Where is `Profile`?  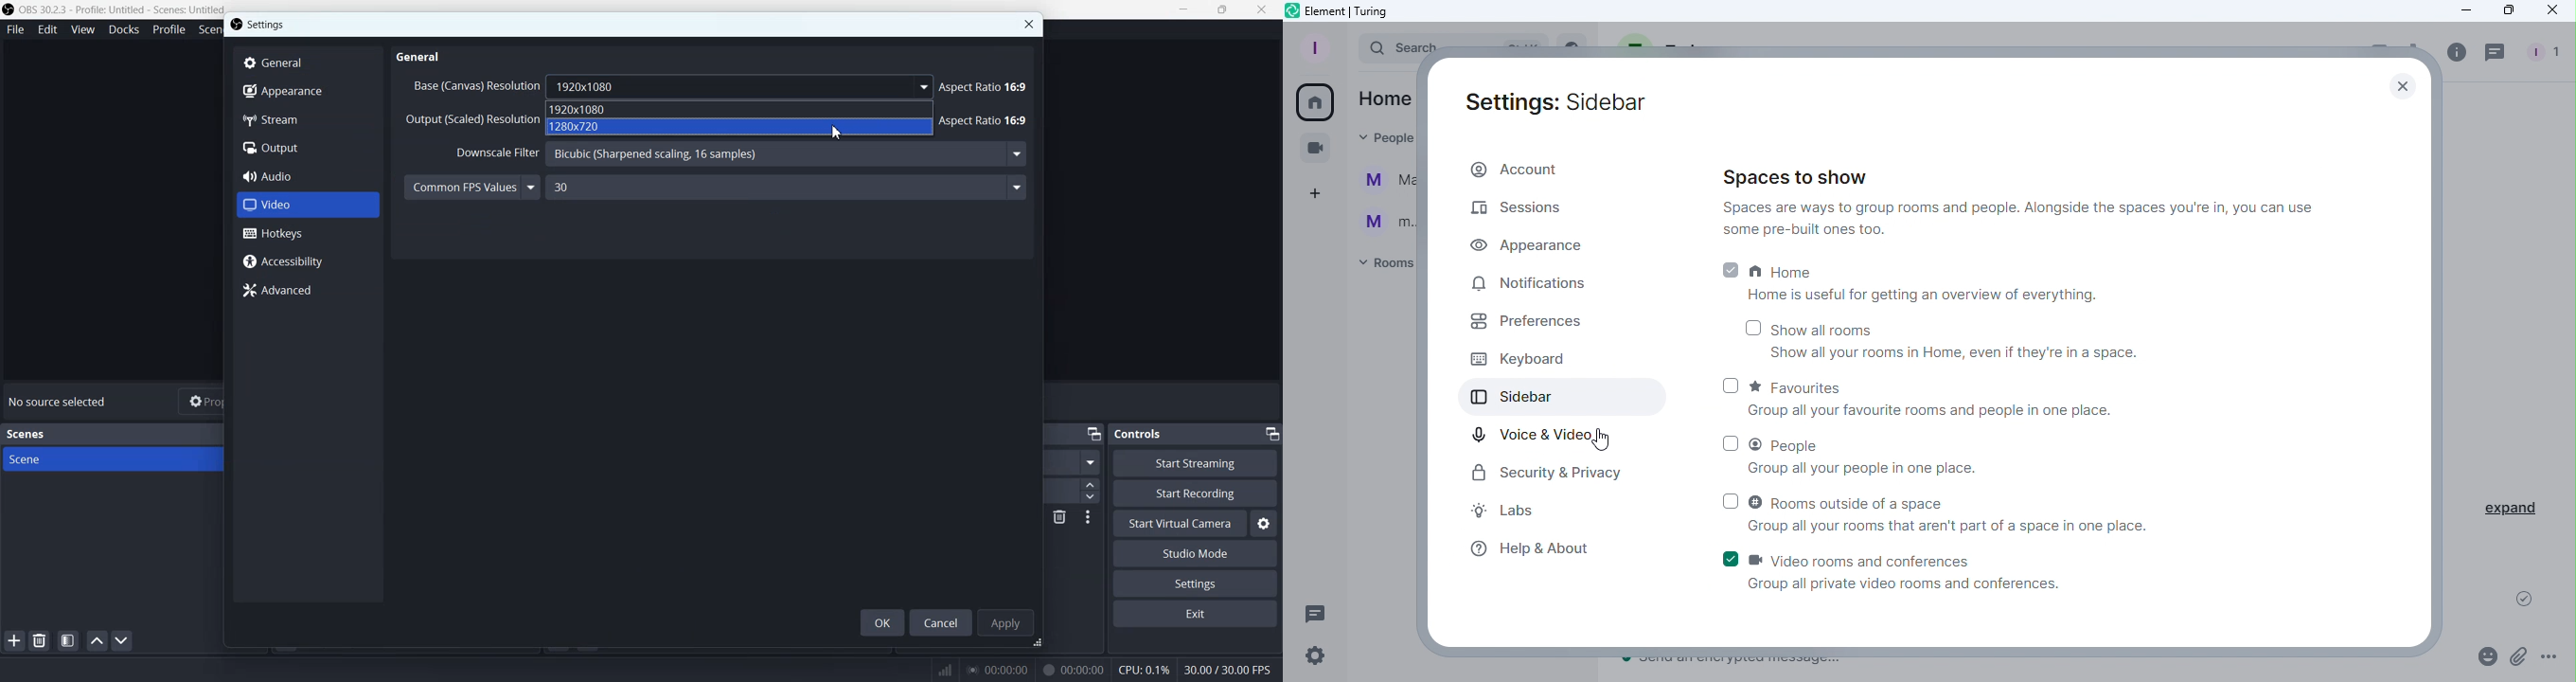 Profile is located at coordinates (167, 31).